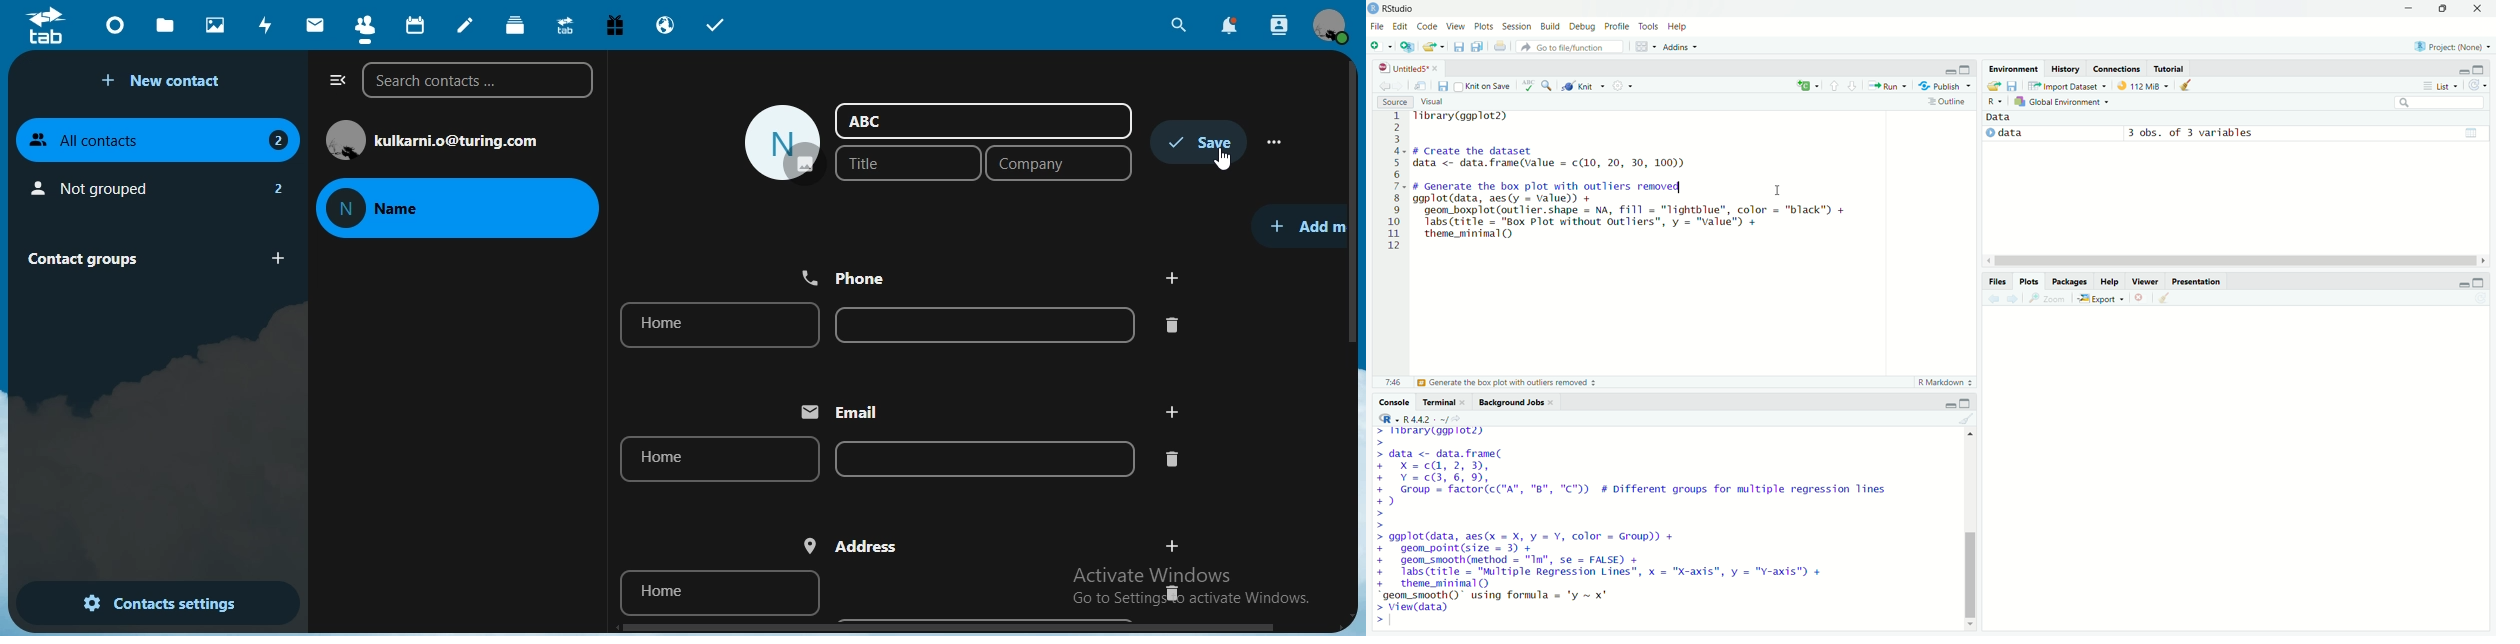 The image size is (2520, 644). What do you see at coordinates (1172, 459) in the screenshot?
I see `delete` at bounding box center [1172, 459].